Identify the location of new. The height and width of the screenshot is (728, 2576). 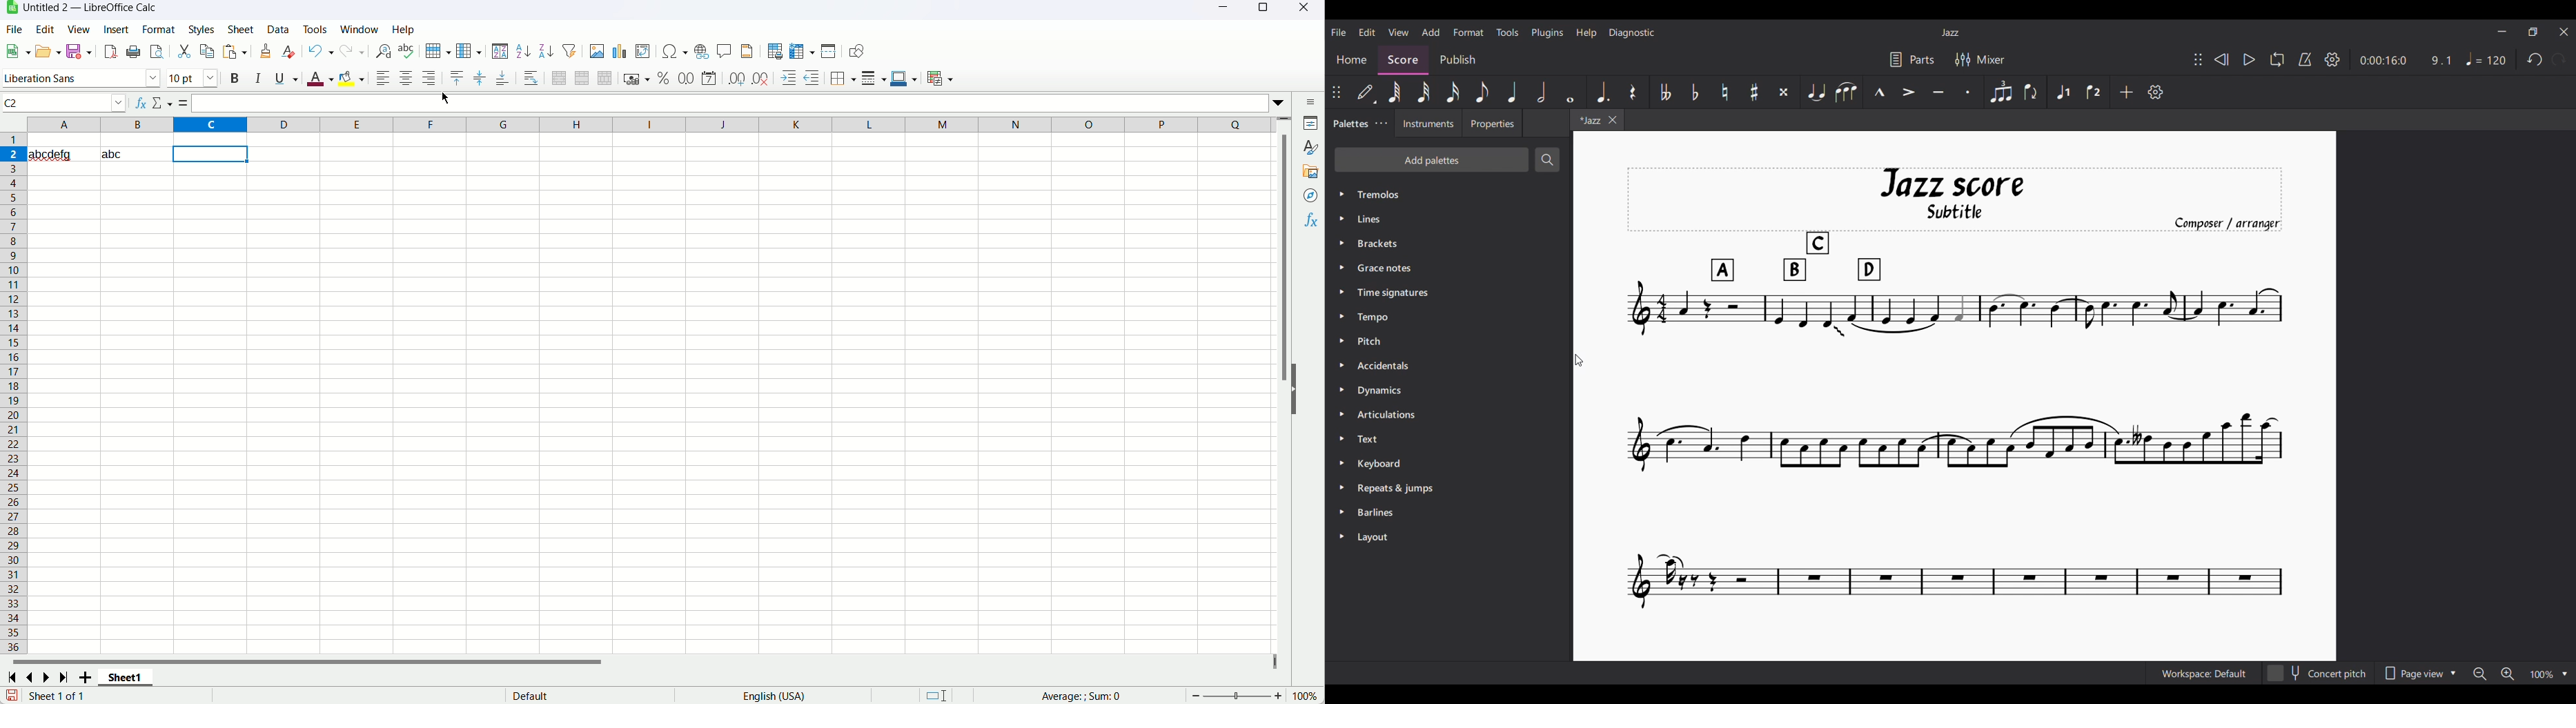
(19, 50).